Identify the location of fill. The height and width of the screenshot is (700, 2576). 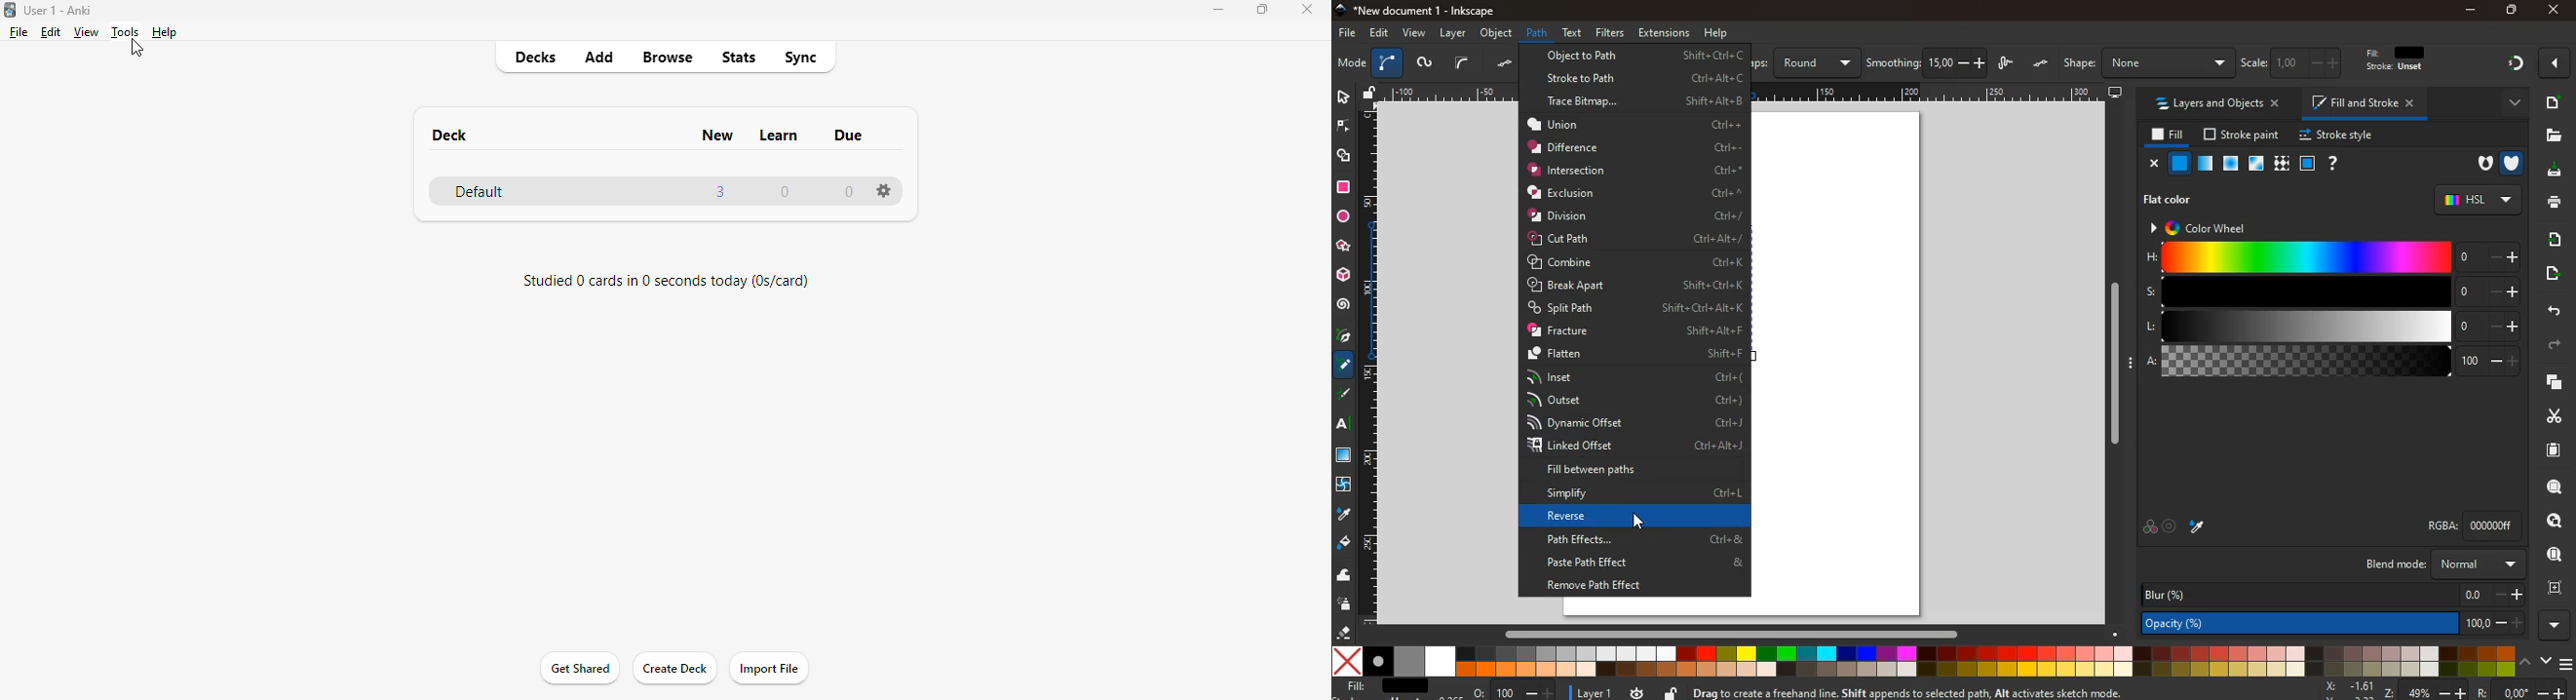
(2404, 59).